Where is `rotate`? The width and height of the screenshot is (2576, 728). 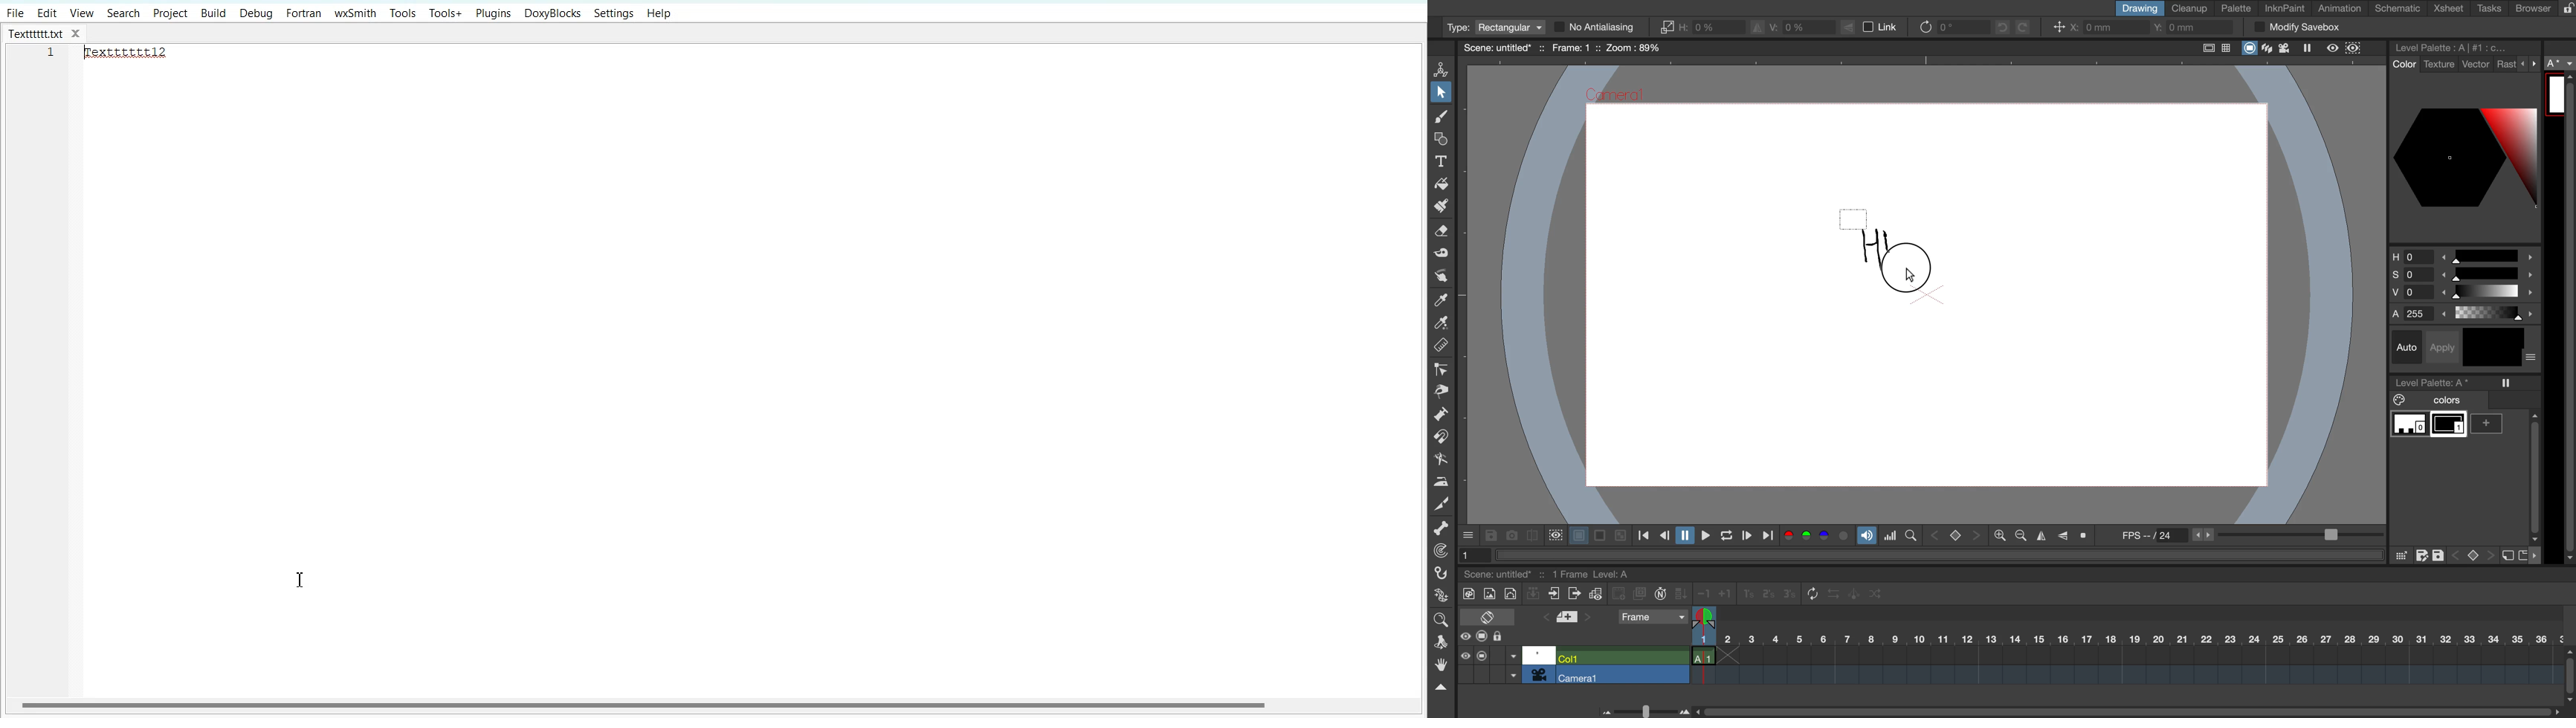 rotate is located at coordinates (1946, 27).